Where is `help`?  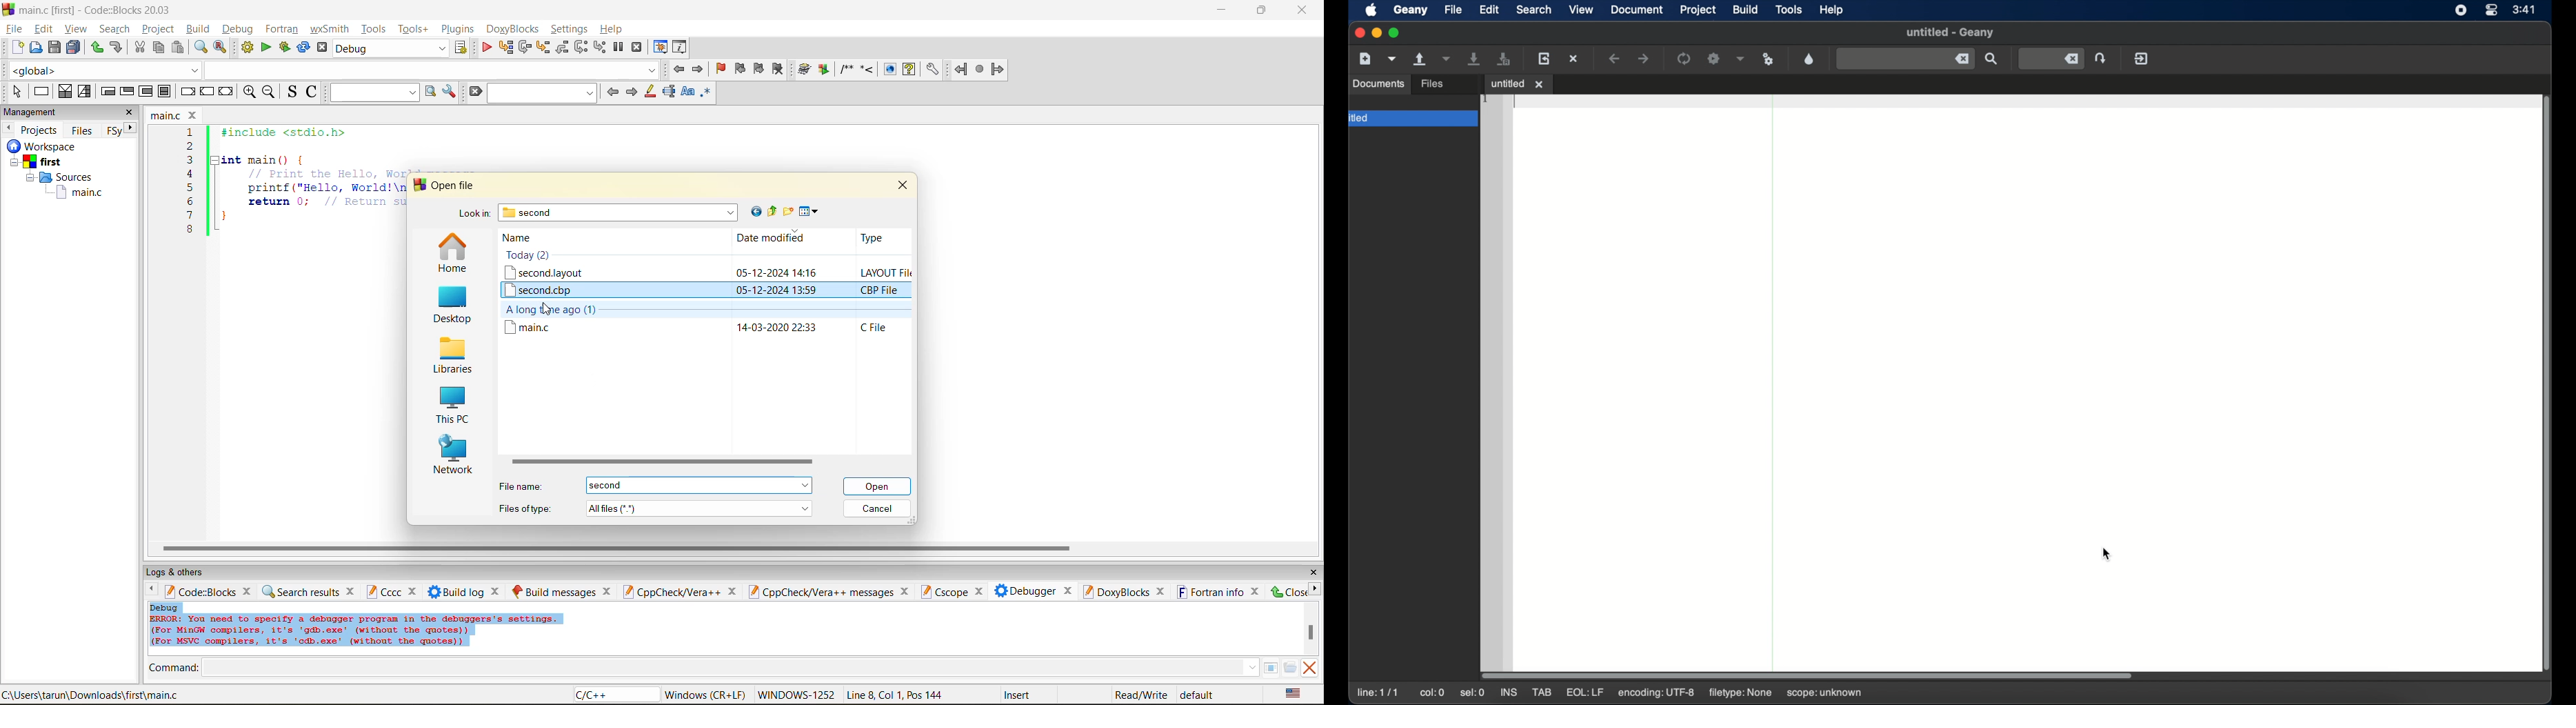 help is located at coordinates (613, 29).